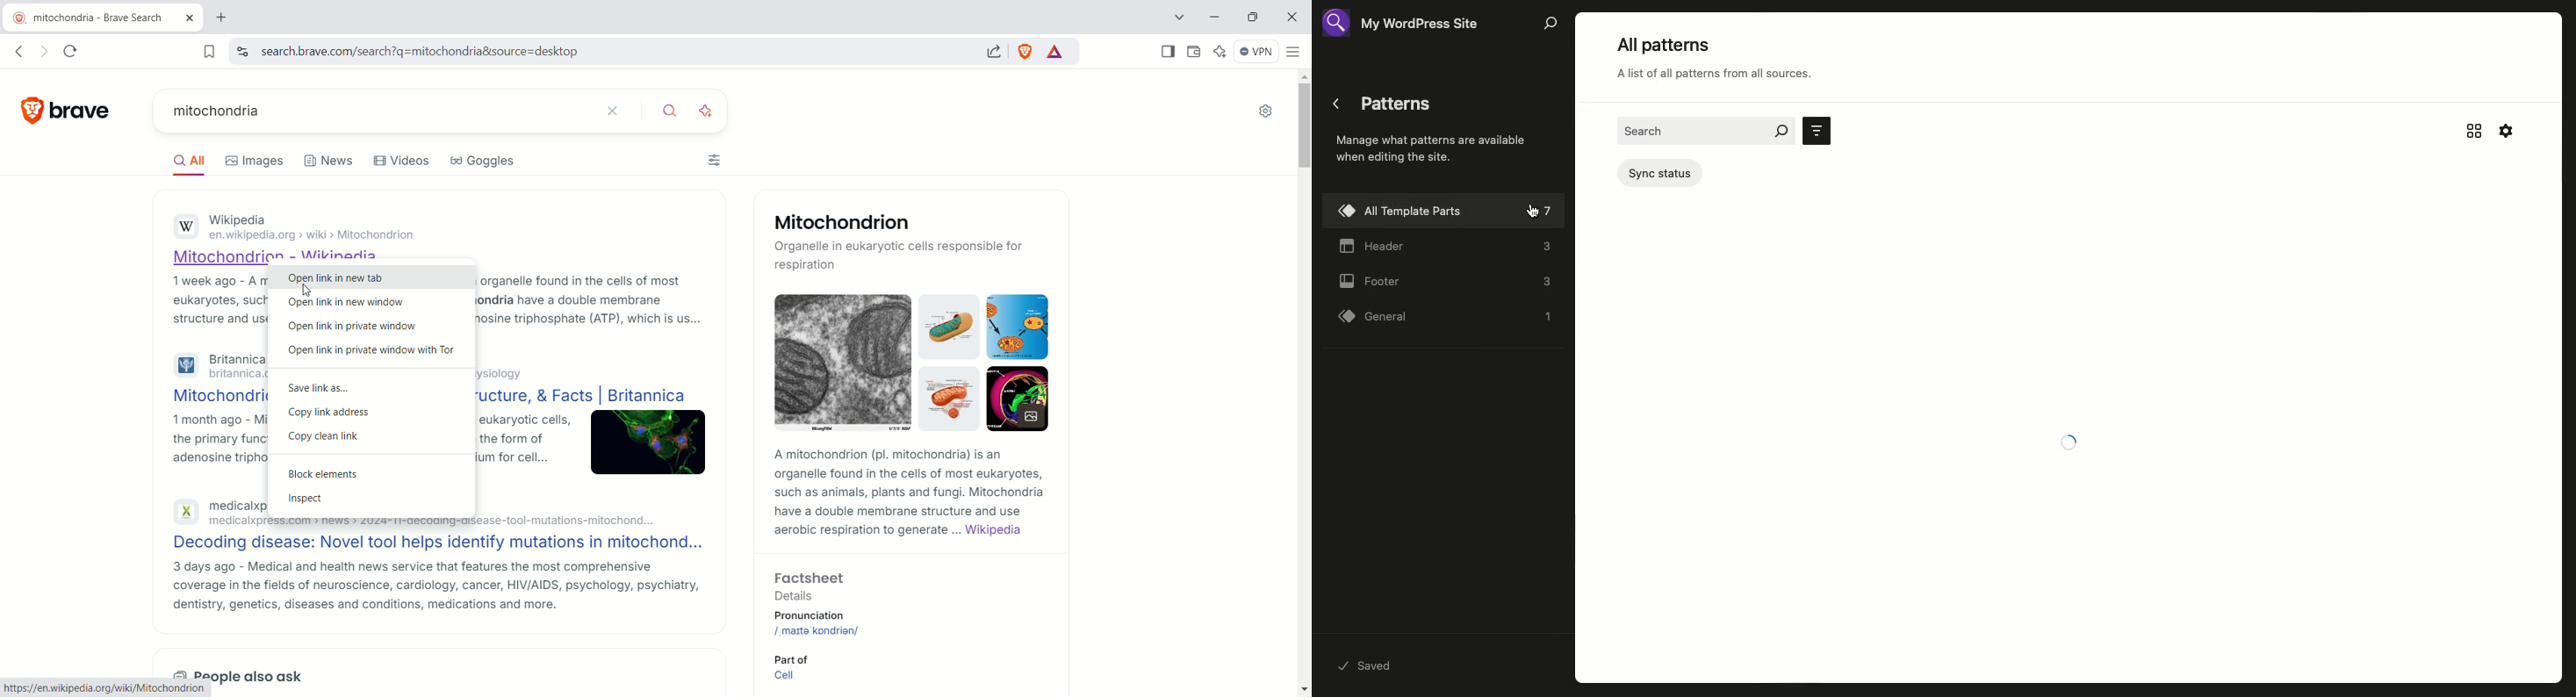 Image resolution: width=2576 pixels, height=700 pixels. Describe the element at coordinates (994, 52) in the screenshot. I see `share` at that location.